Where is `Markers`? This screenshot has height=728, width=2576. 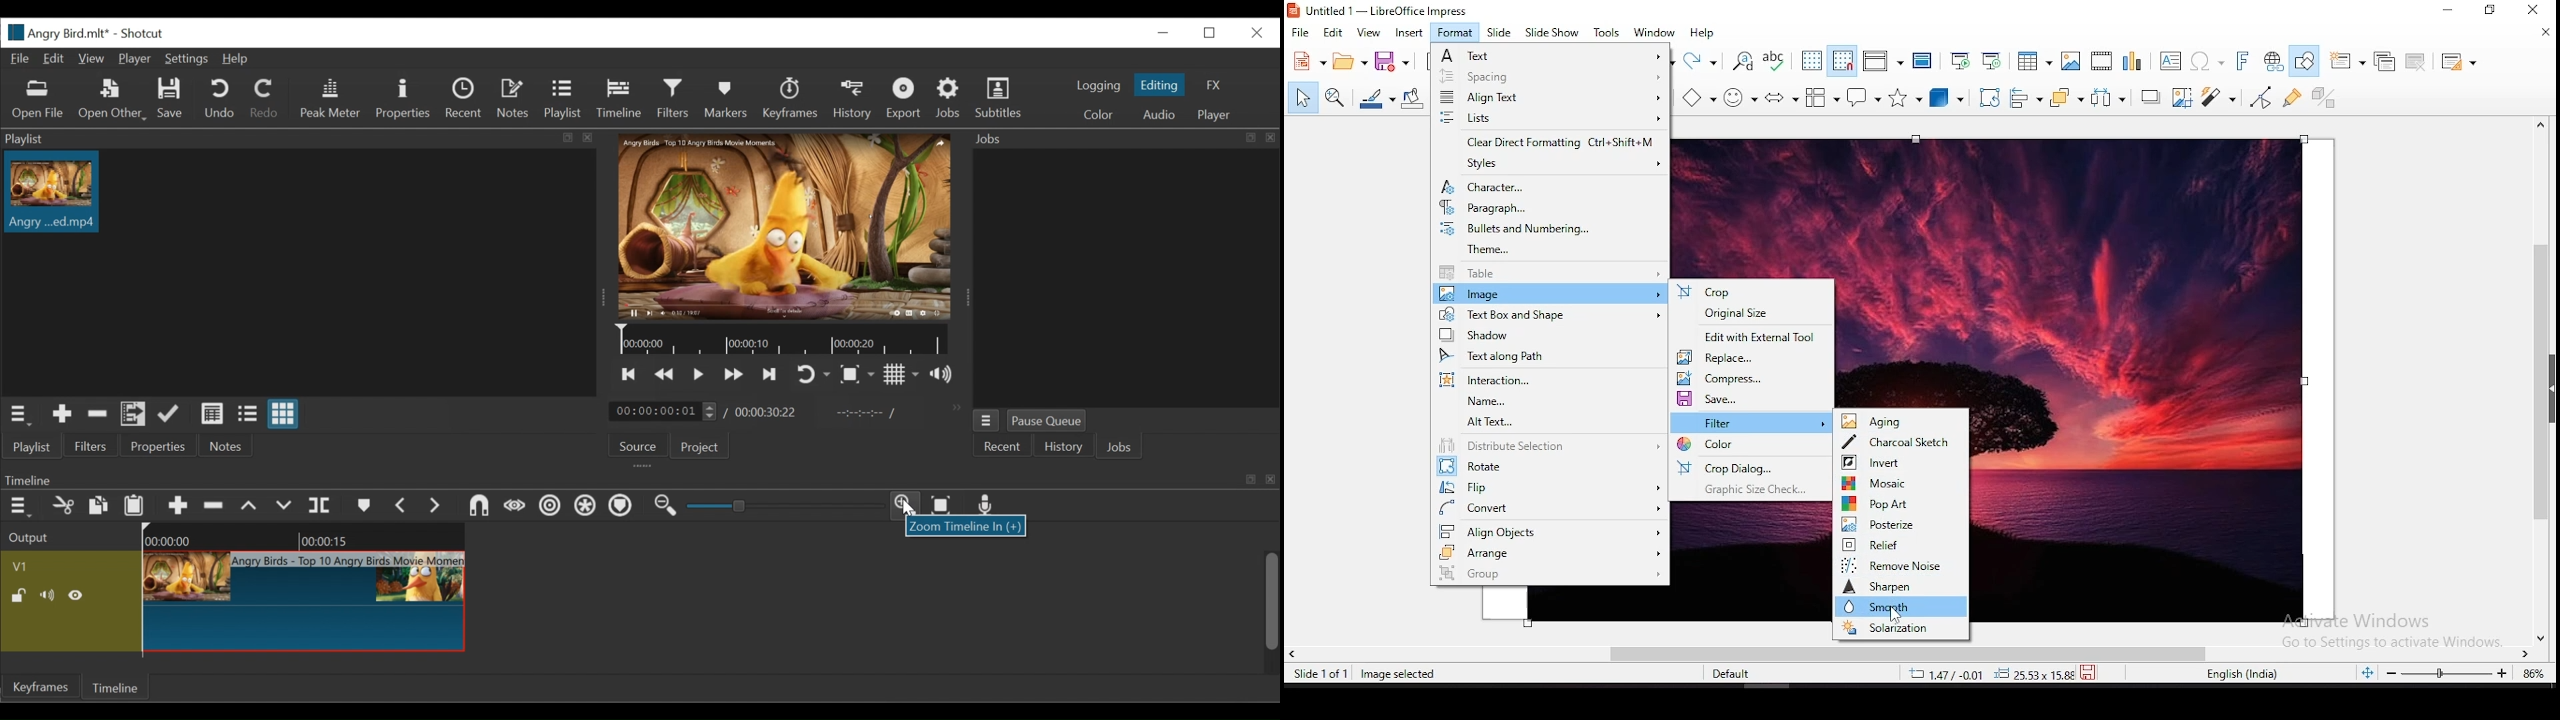 Markers is located at coordinates (621, 505).